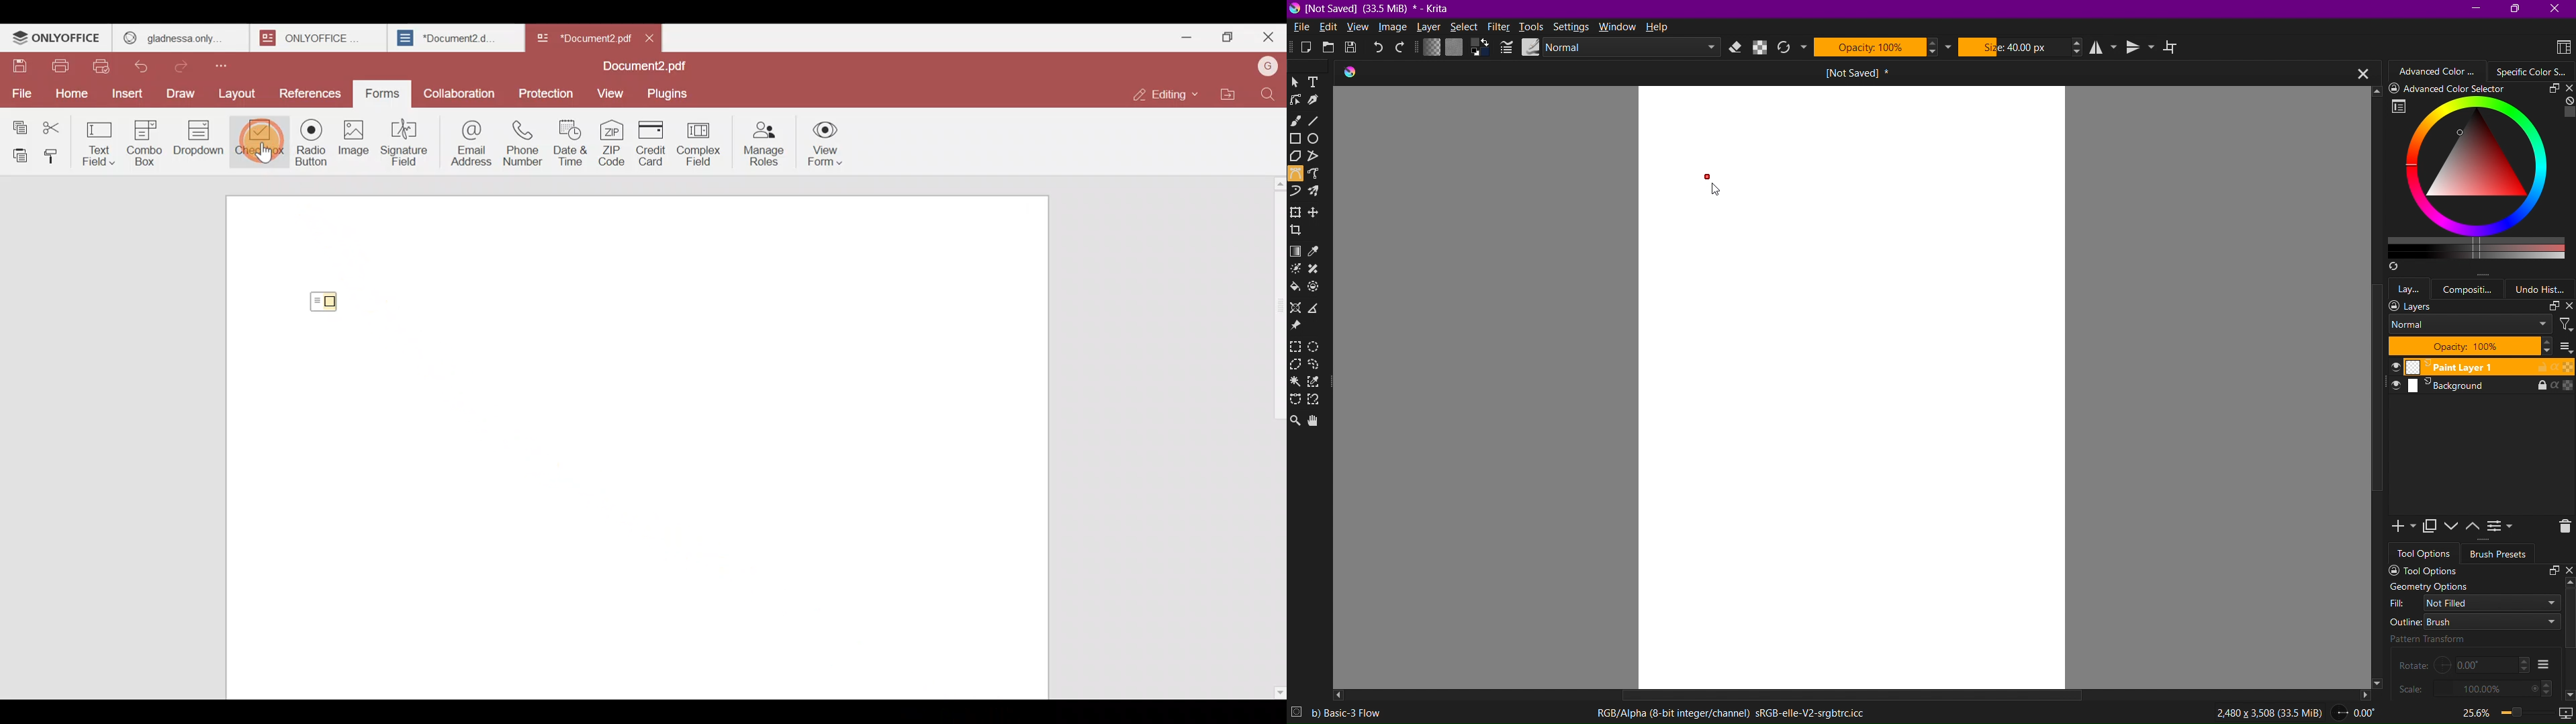 The image size is (2576, 728). What do you see at coordinates (57, 40) in the screenshot?
I see `ONLYOFFICE` at bounding box center [57, 40].